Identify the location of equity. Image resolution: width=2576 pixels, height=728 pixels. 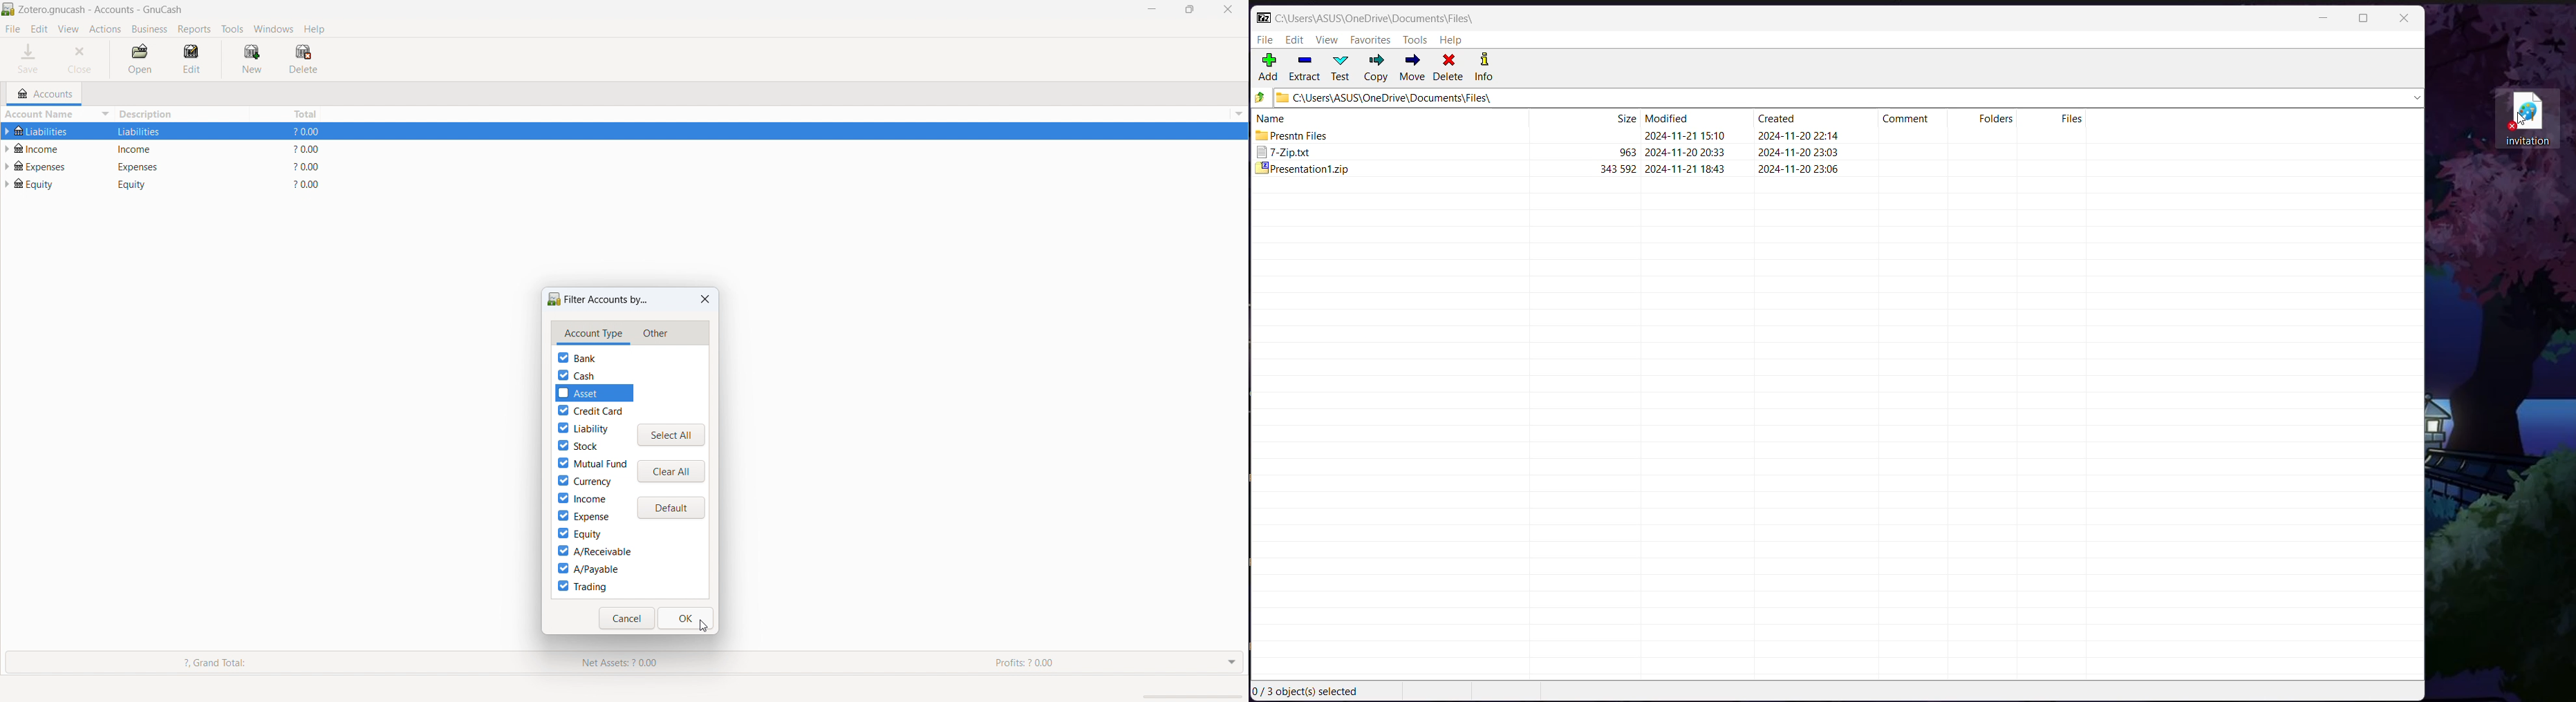
(579, 534).